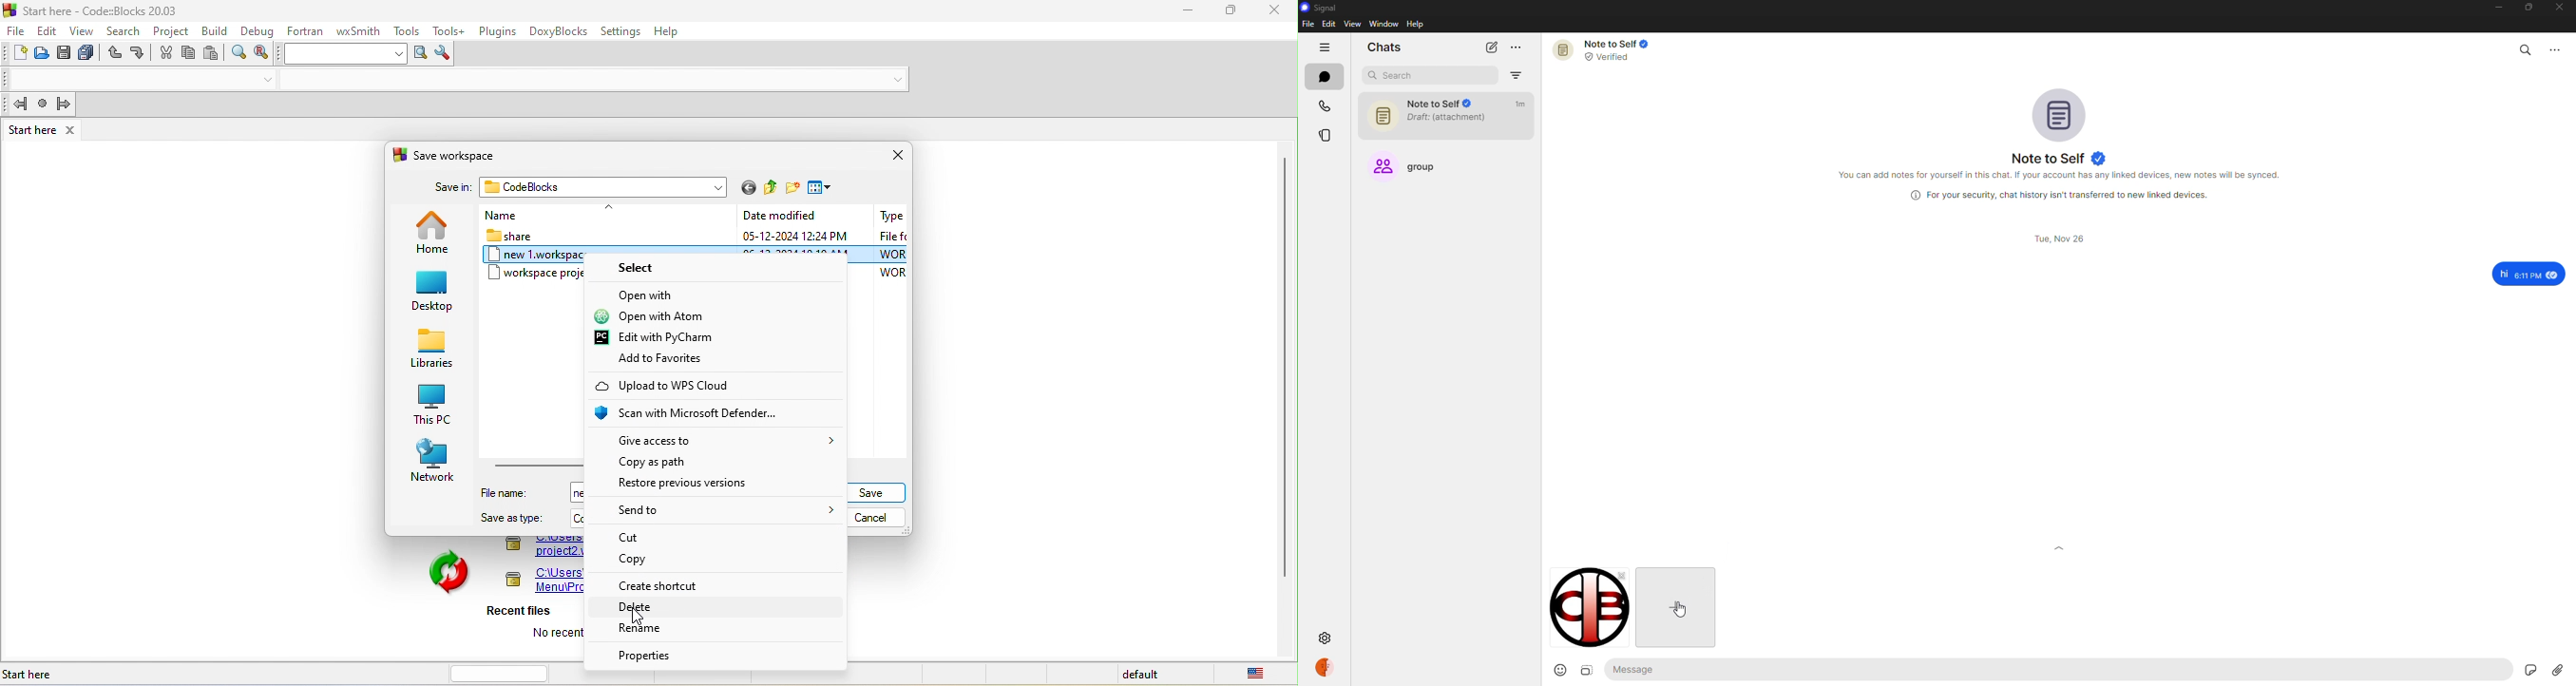  Describe the element at coordinates (48, 29) in the screenshot. I see `edit` at that location.